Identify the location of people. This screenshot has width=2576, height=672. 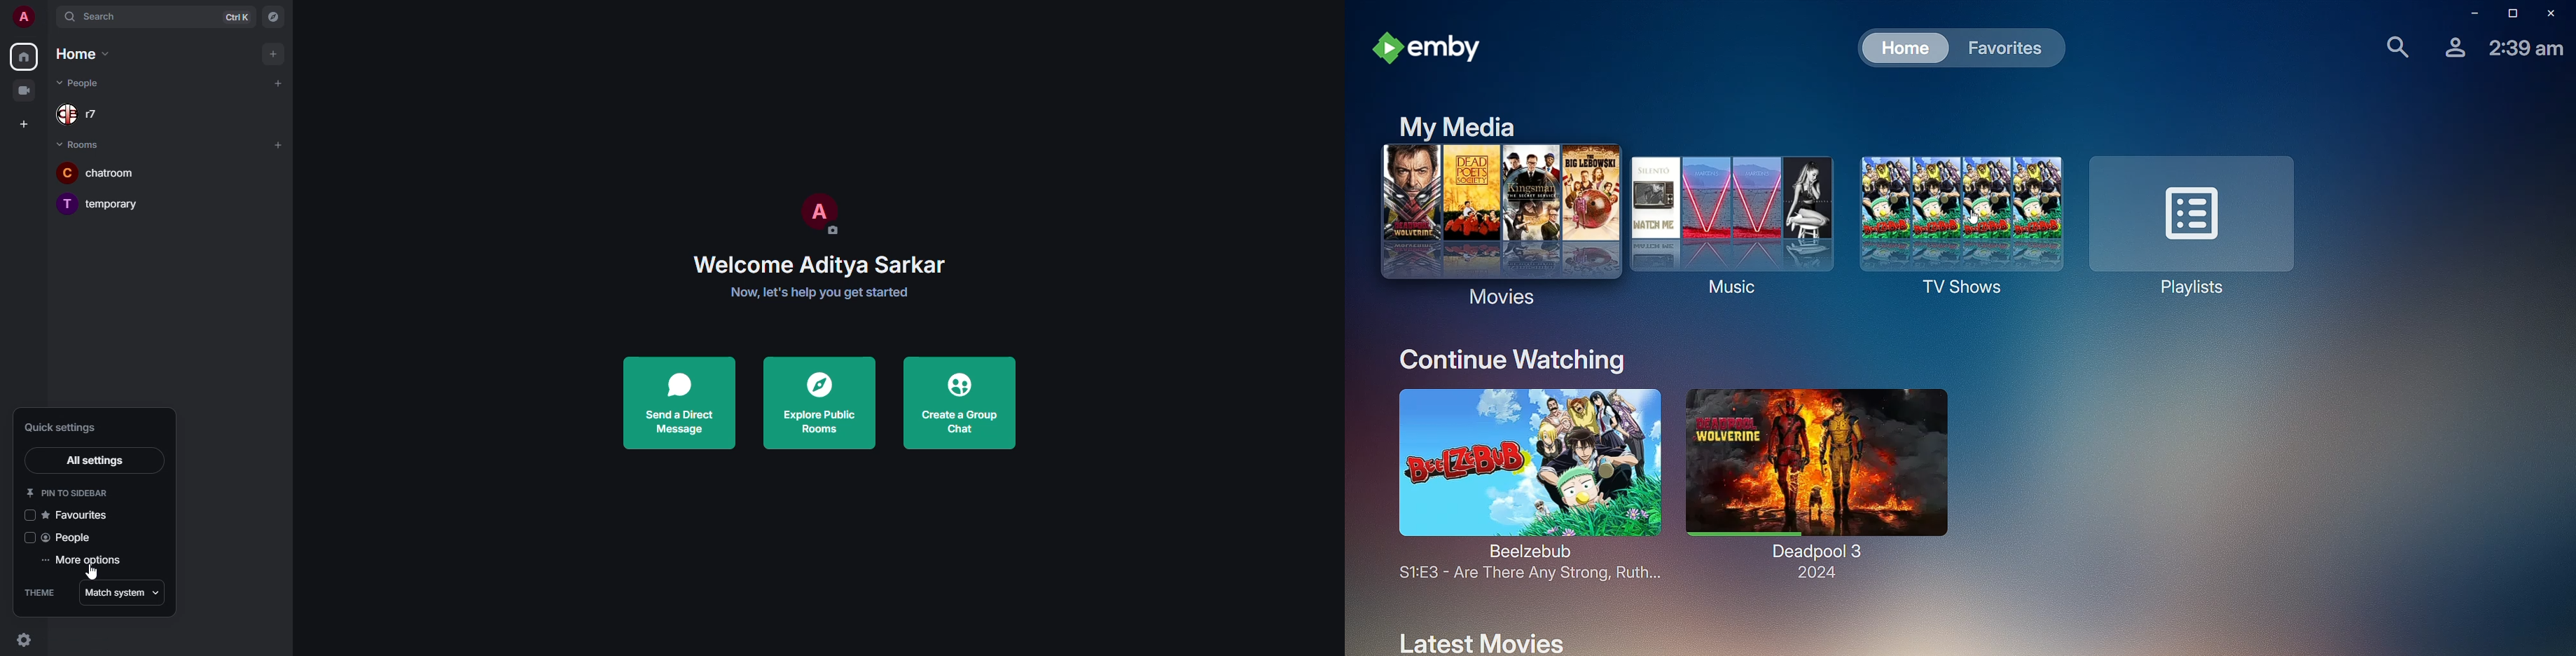
(69, 538).